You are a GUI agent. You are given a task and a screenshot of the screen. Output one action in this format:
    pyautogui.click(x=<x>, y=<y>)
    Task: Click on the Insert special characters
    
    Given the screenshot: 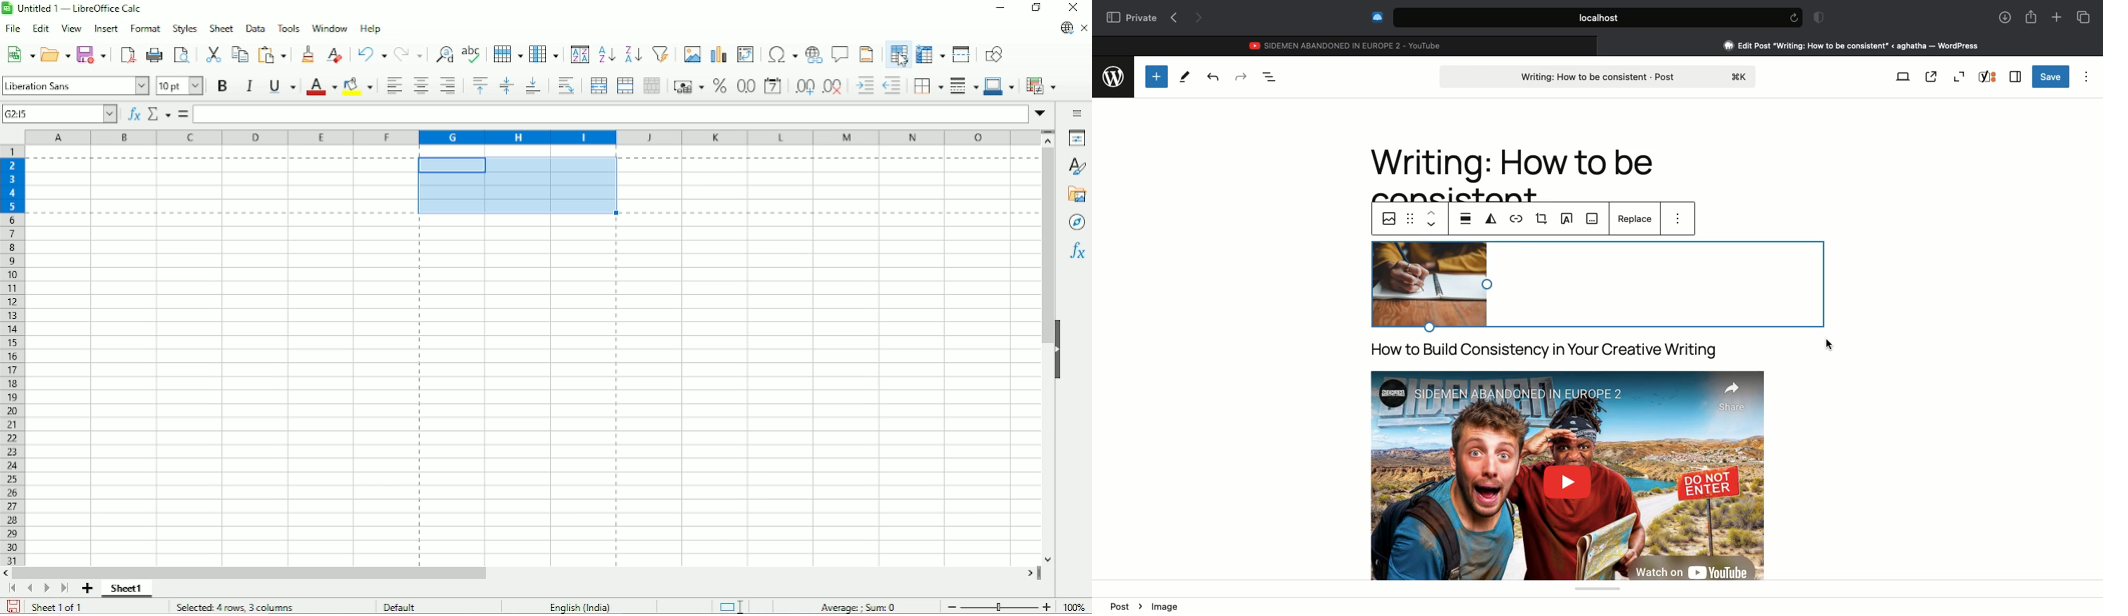 What is the action you would take?
    pyautogui.click(x=781, y=54)
    